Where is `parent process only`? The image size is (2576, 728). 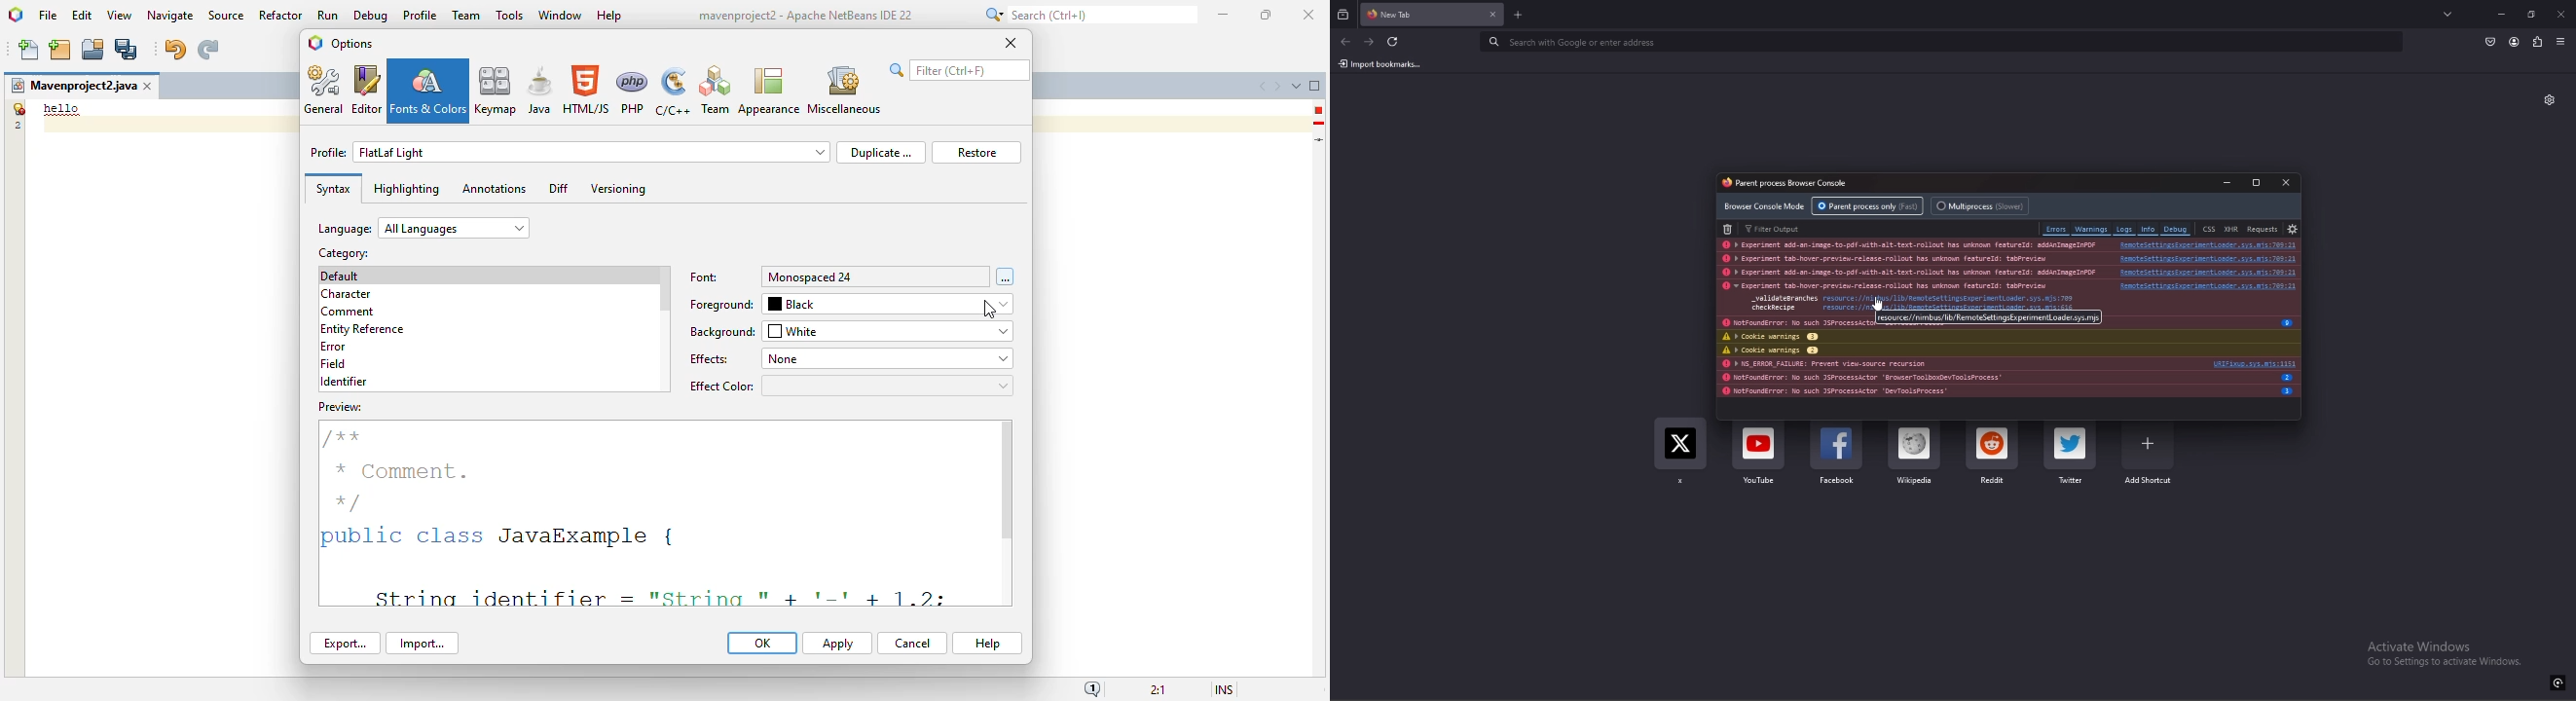
parent process only is located at coordinates (1867, 205).